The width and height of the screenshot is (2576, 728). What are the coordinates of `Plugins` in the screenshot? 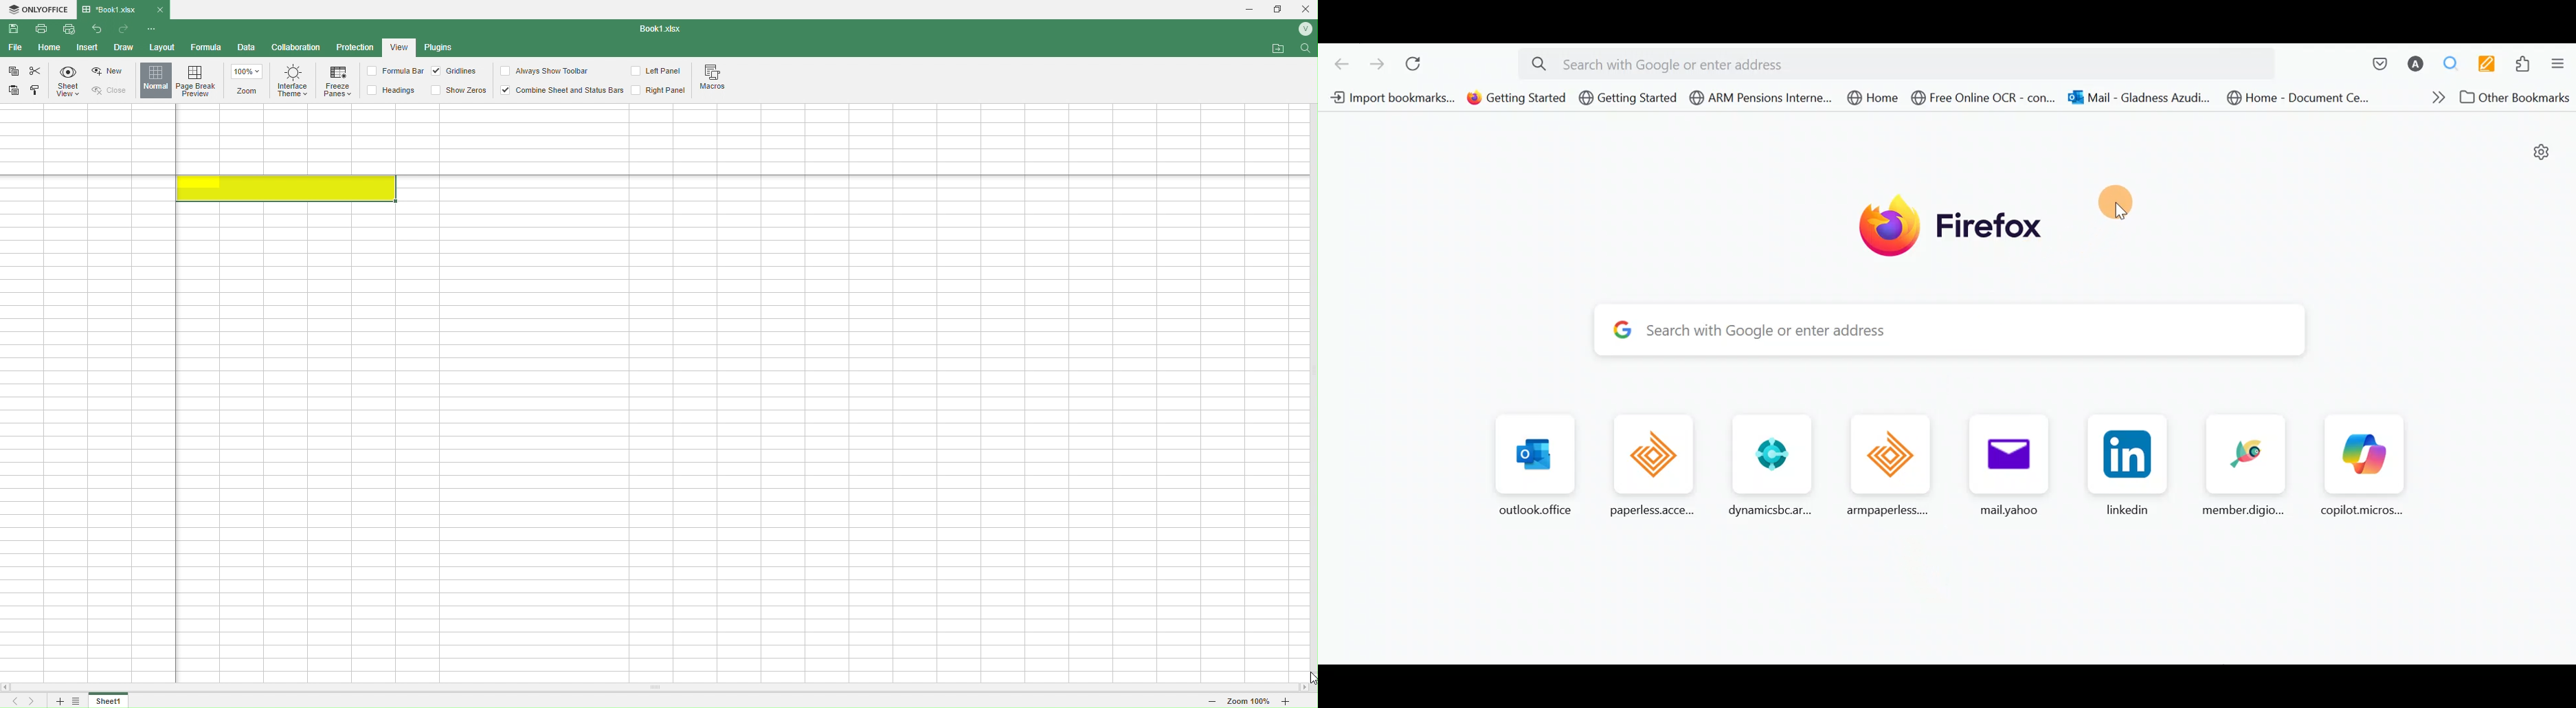 It's located at (442, 48).